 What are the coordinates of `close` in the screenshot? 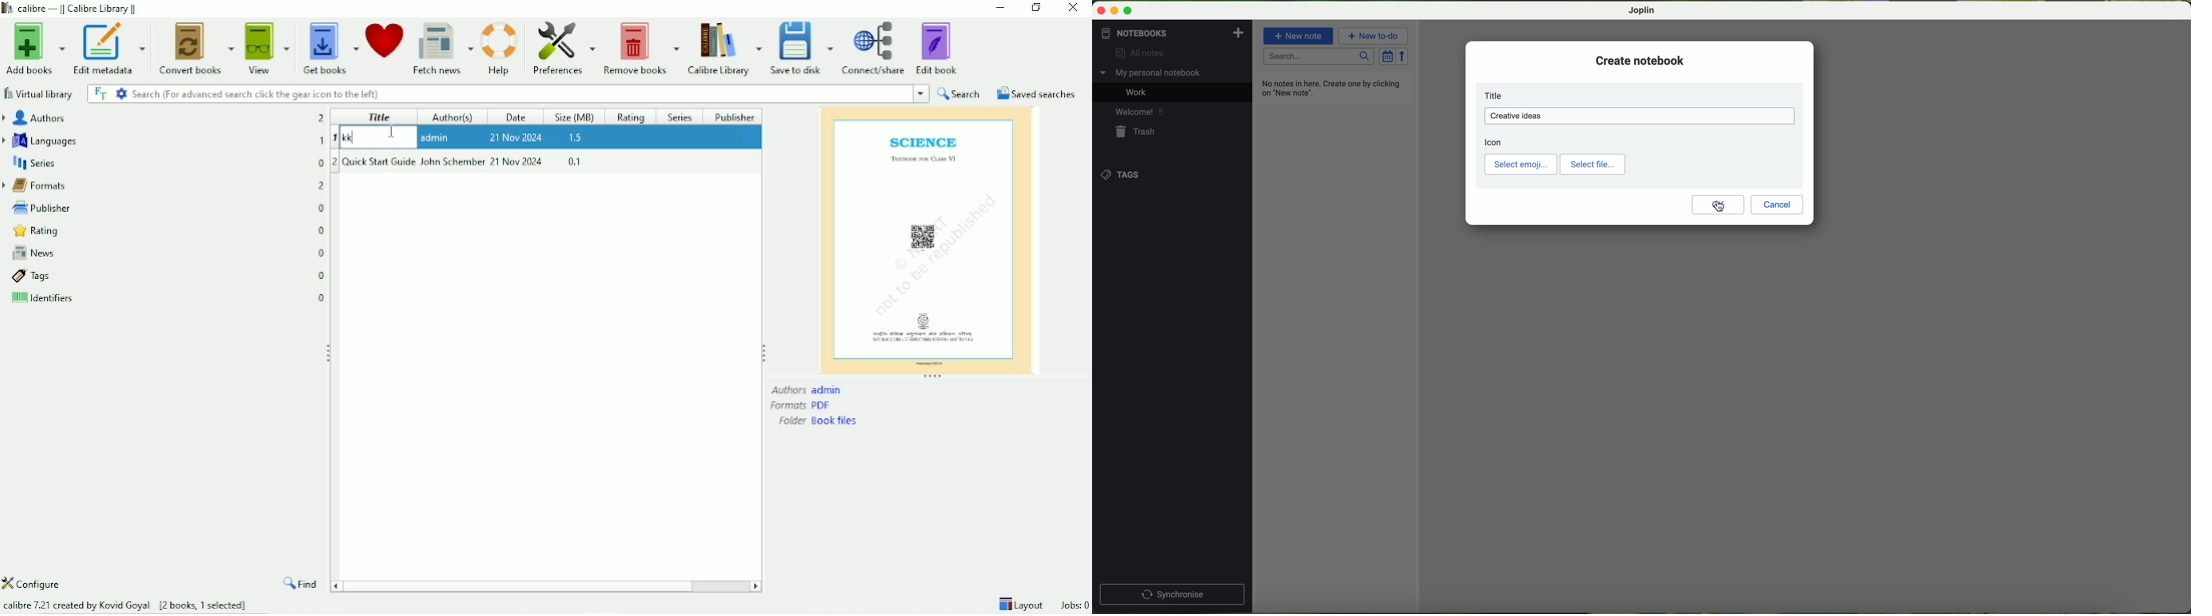 It's located at (1101, 10).